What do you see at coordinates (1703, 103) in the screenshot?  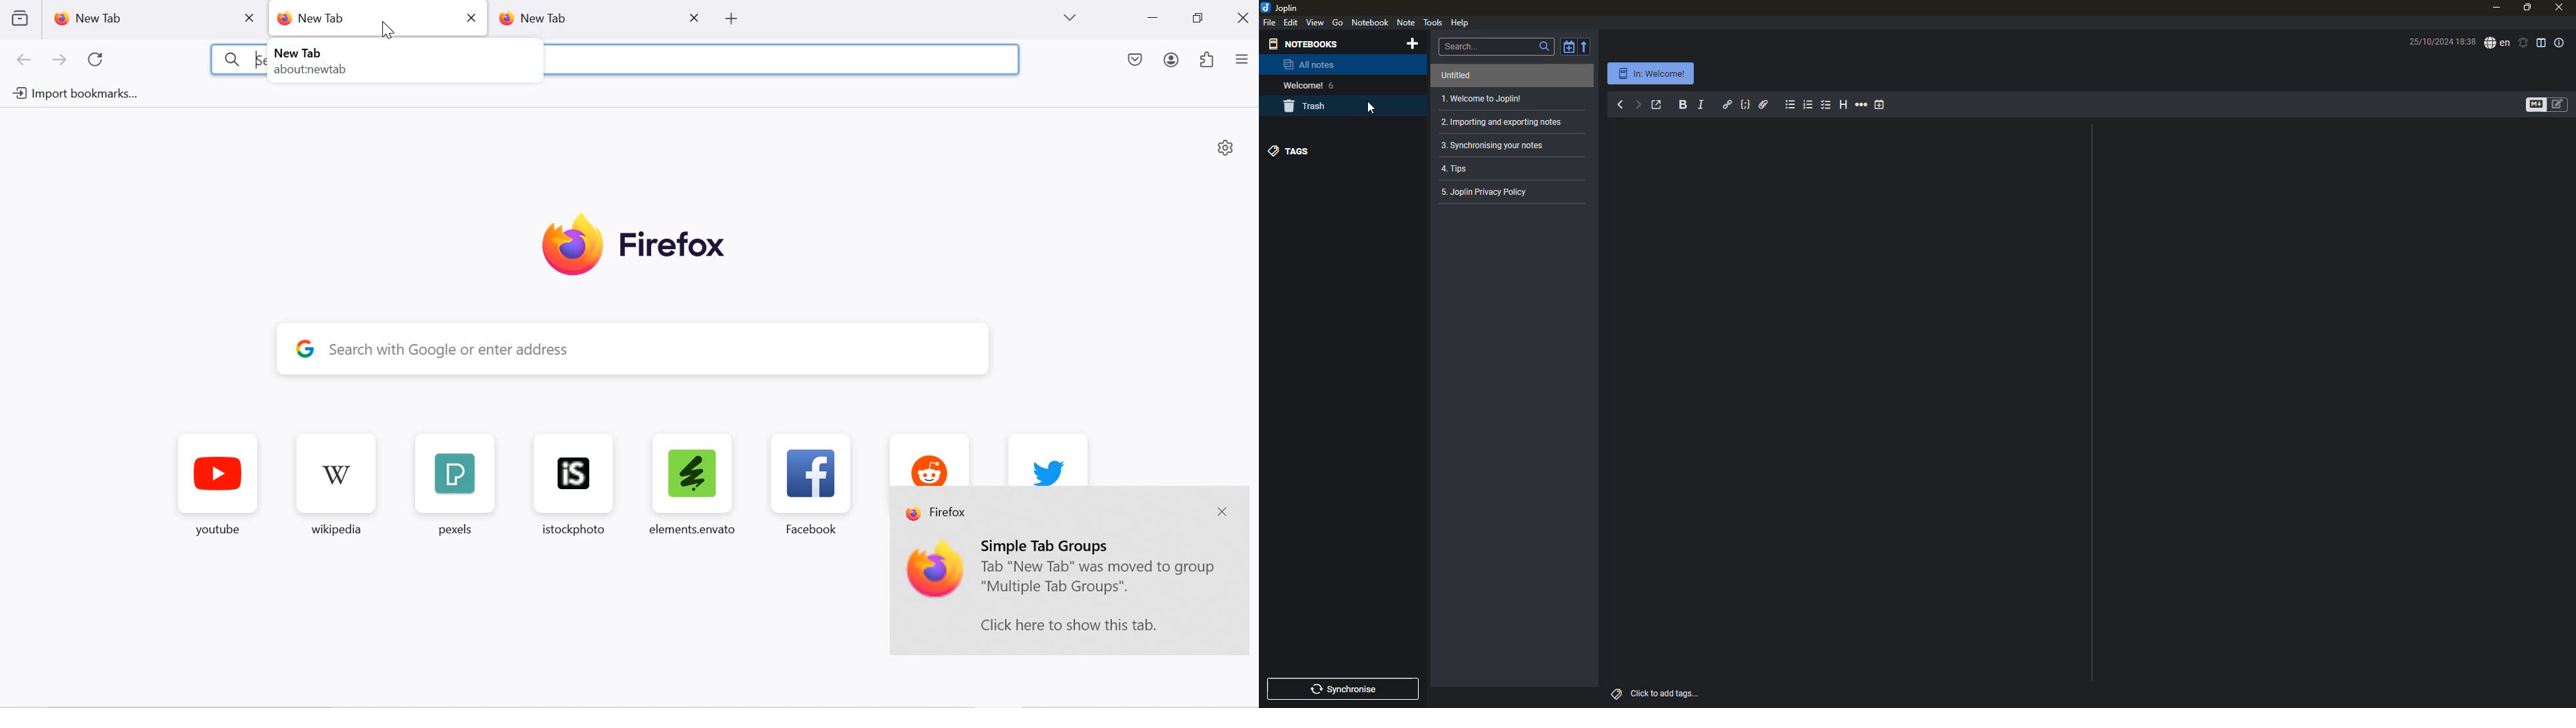 I see `italic` at bounding box center [1703, 103].